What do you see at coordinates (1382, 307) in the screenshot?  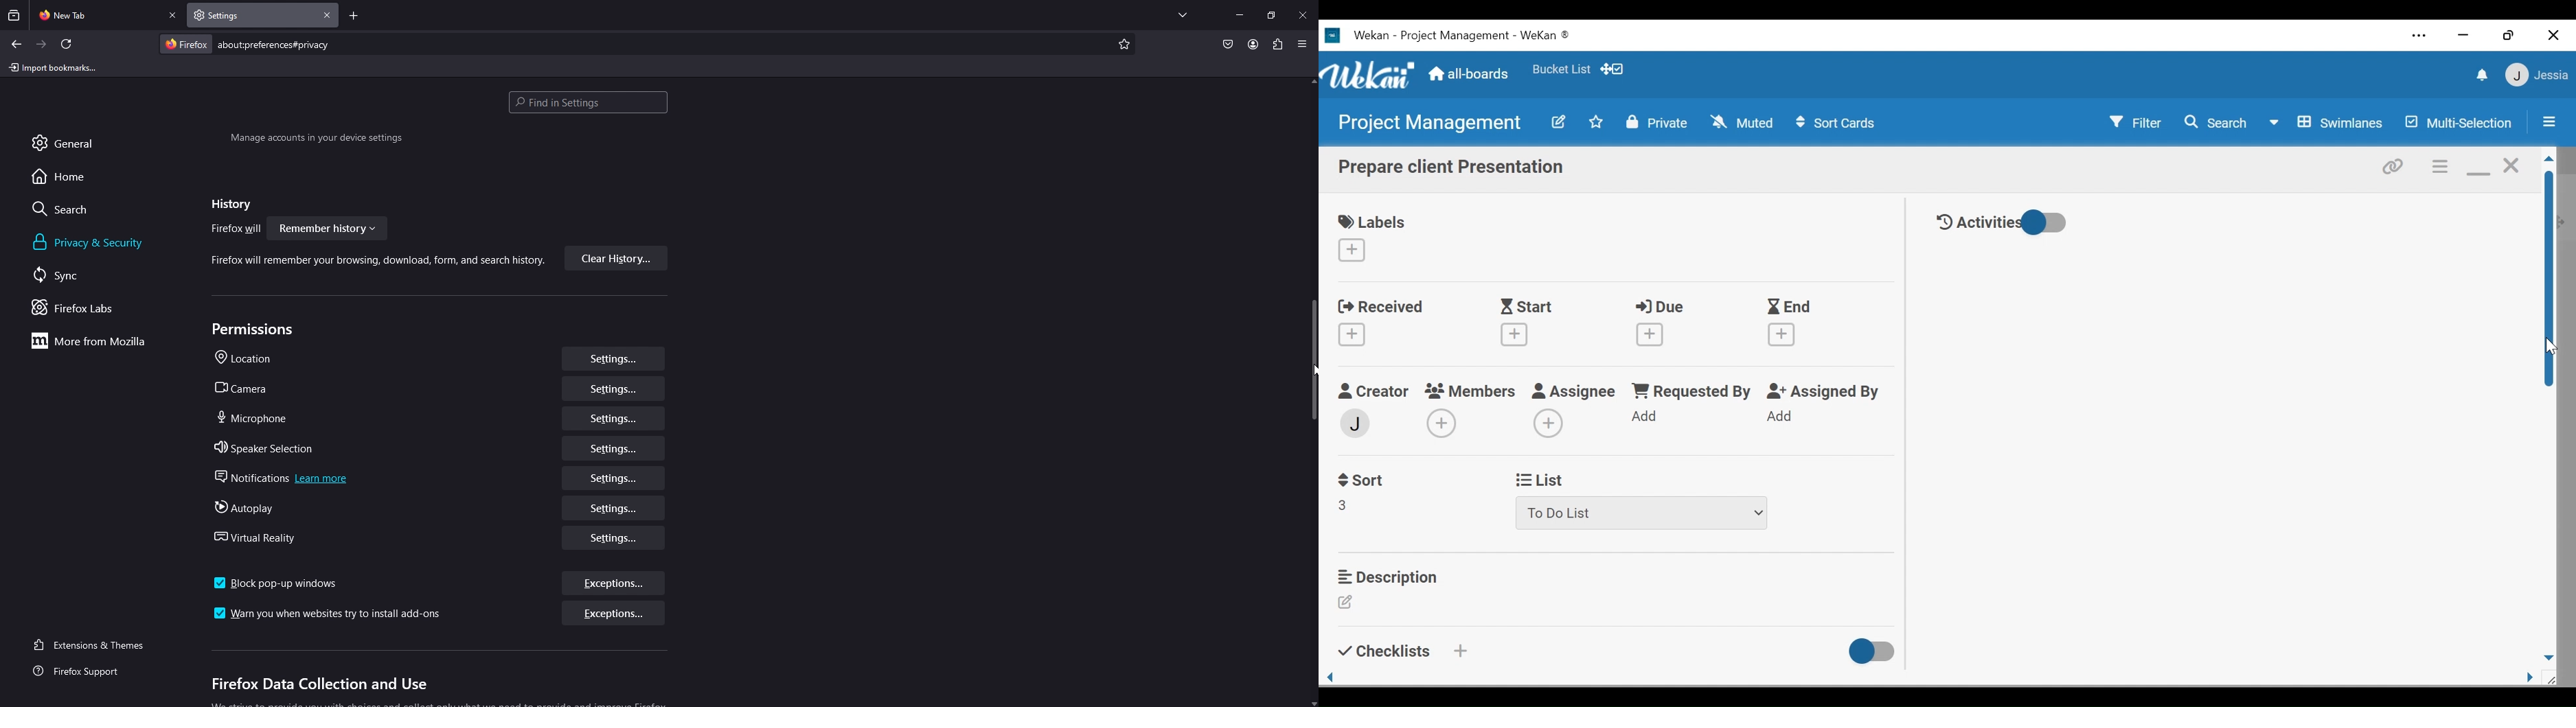 I see `Received date` at bounding box center [1382, 307].